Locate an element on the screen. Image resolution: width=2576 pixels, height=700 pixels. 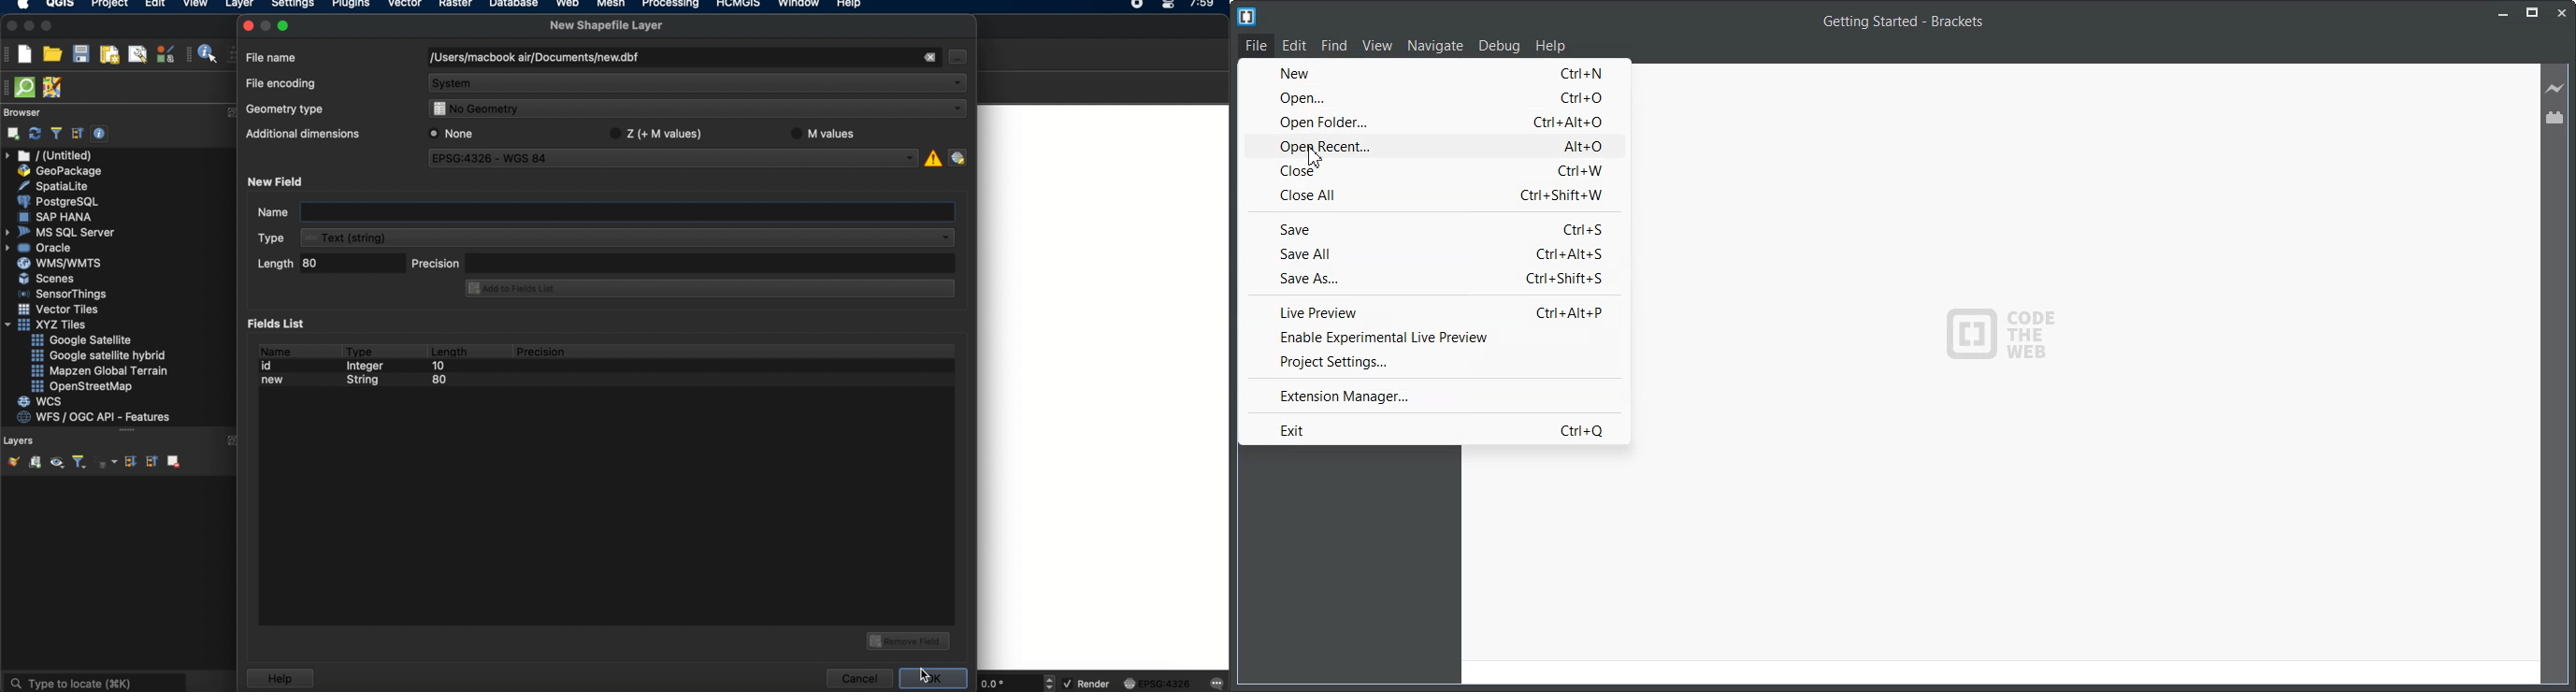
google satellite hybrid is located at coordinates (100, 356).